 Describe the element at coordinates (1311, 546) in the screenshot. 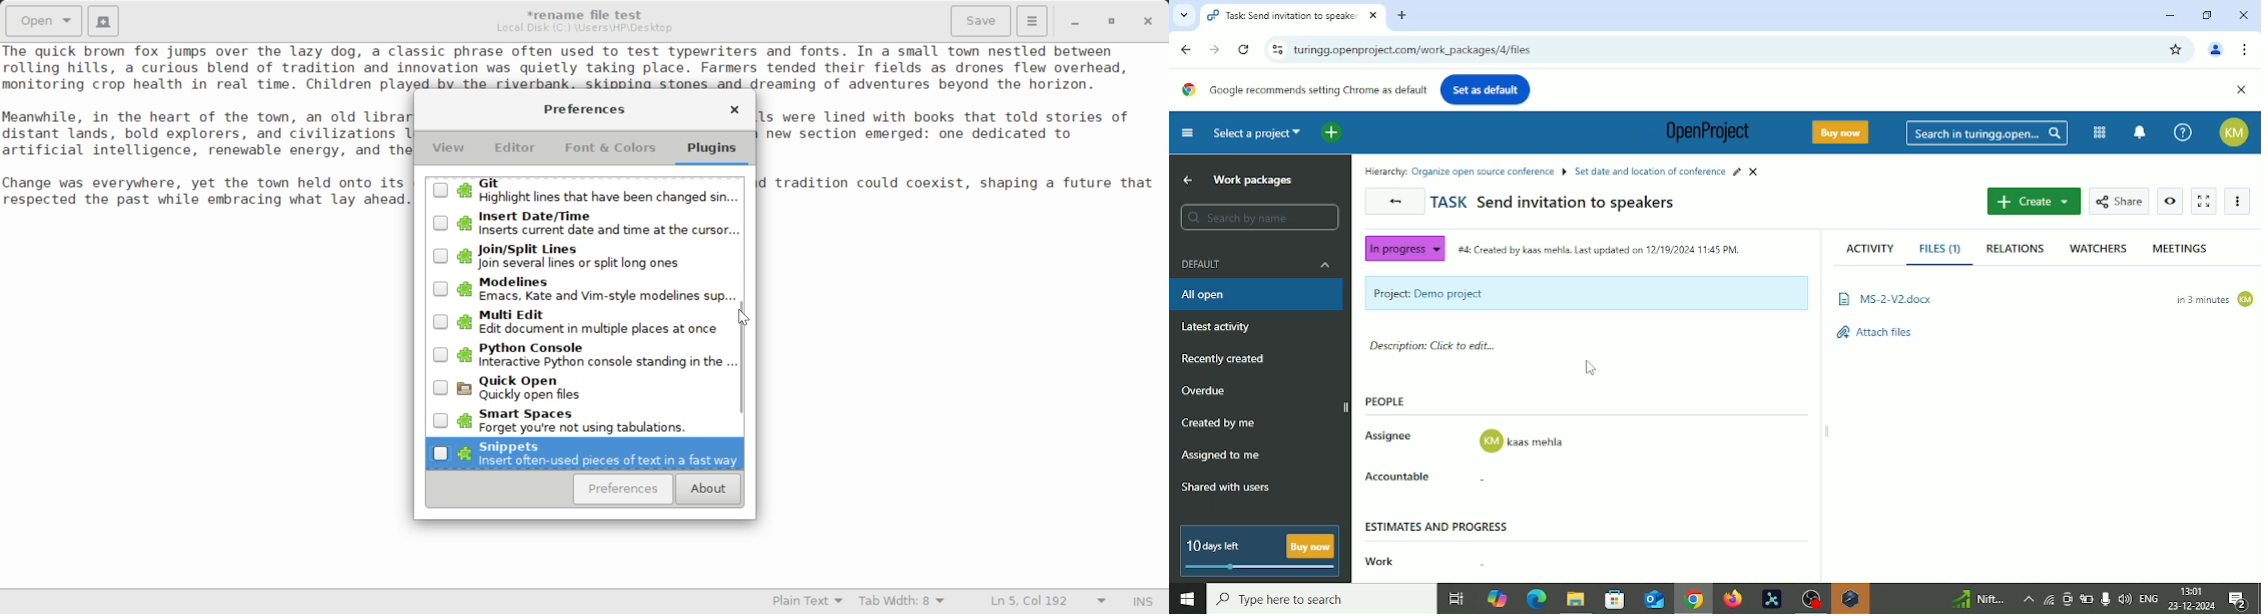

I see `buy now` at that location.